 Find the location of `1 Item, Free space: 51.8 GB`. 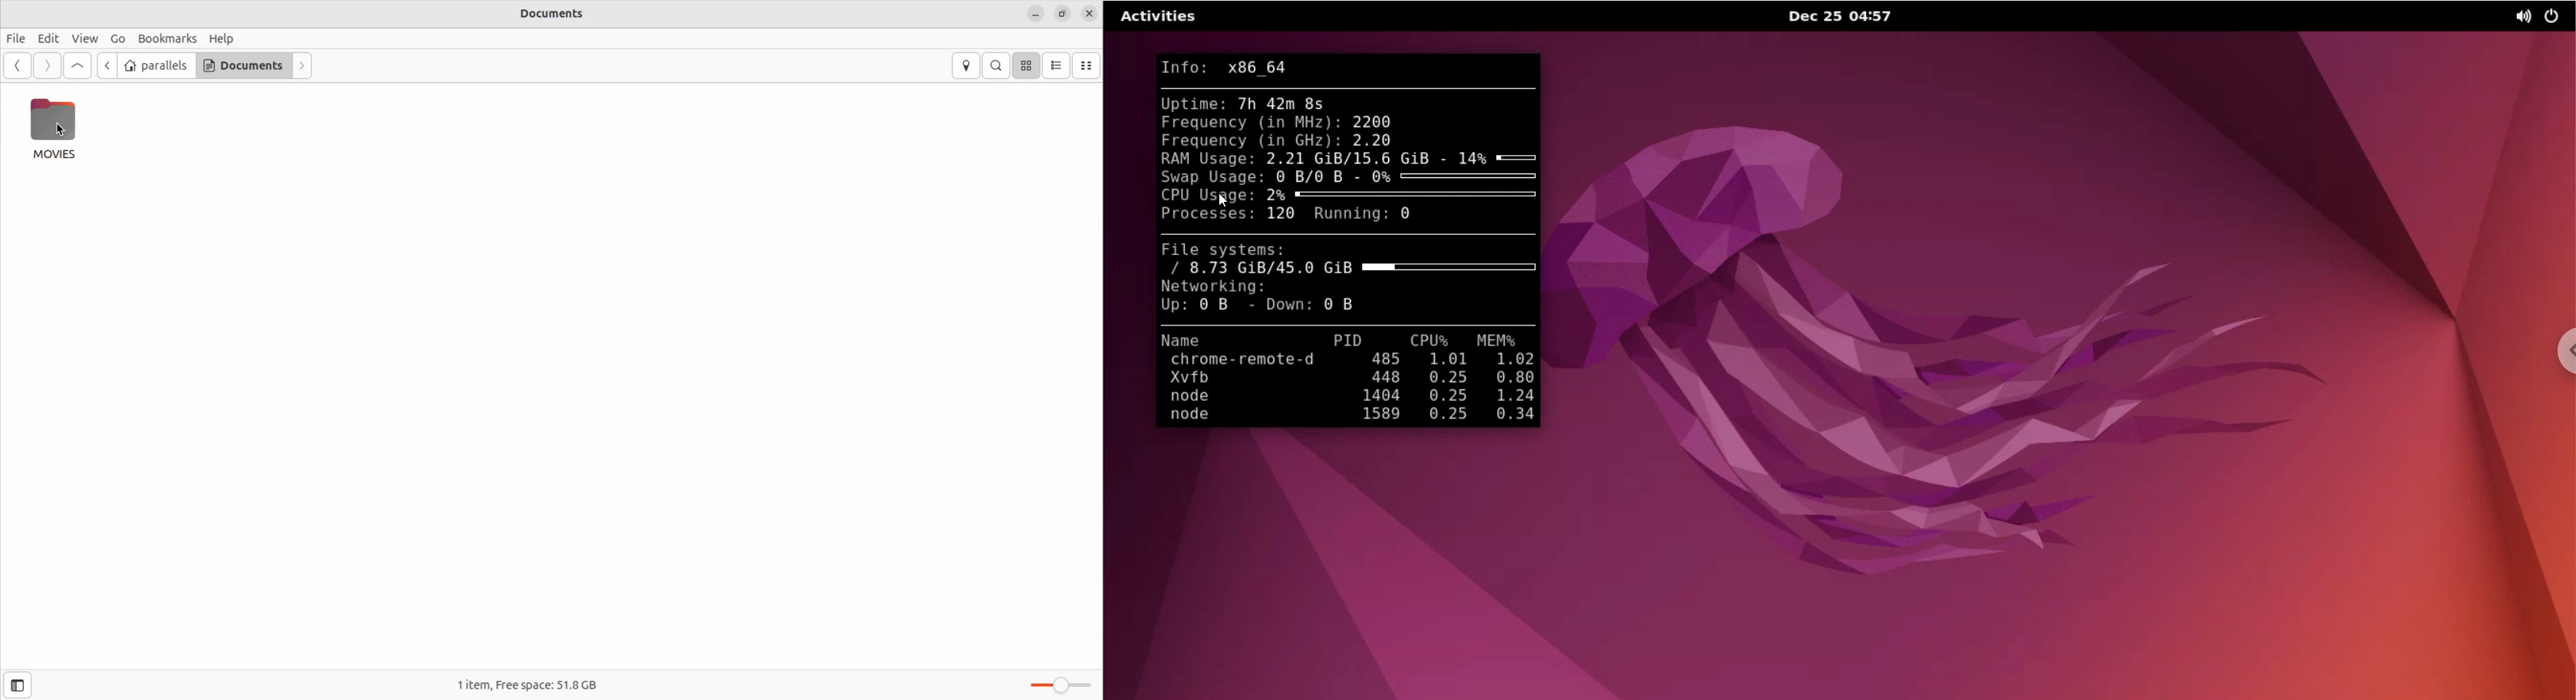

1 Item, Free space: 51.8 GB is located at coordinates (531, 687).